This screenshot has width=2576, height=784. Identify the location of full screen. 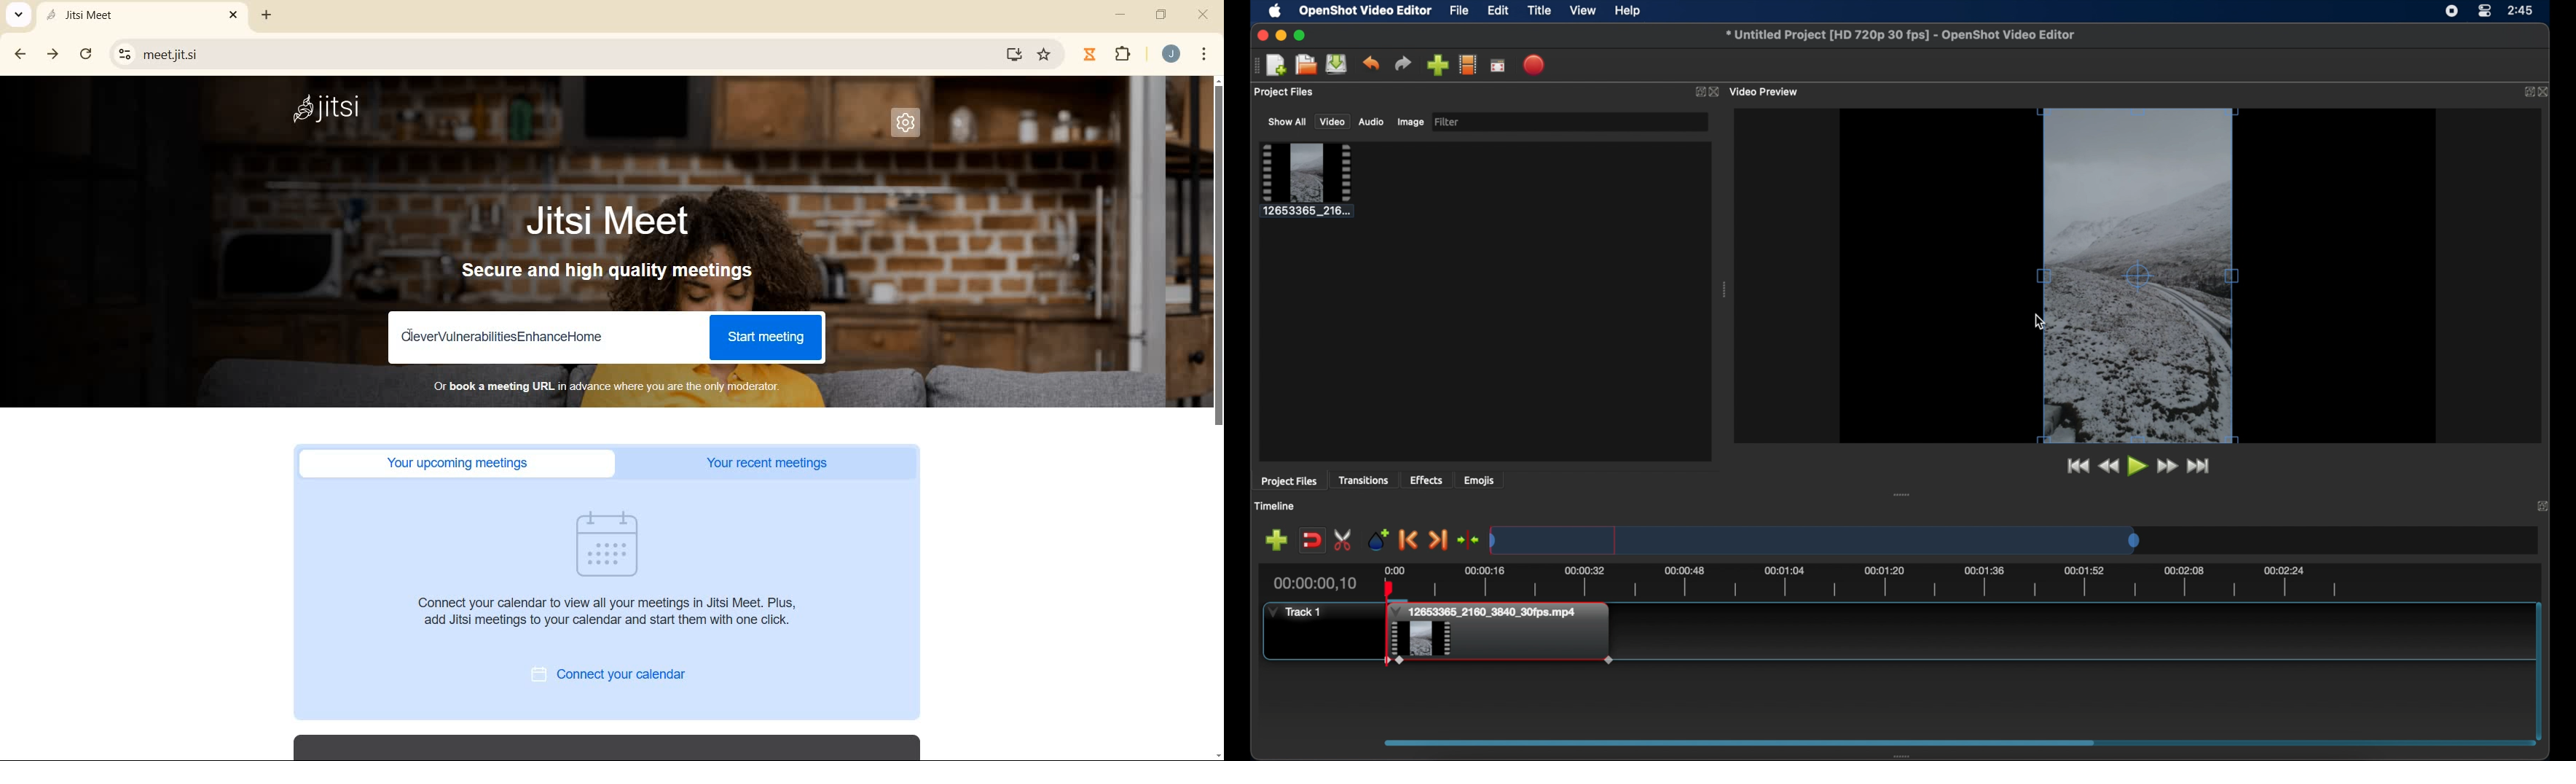
(1498, 66).